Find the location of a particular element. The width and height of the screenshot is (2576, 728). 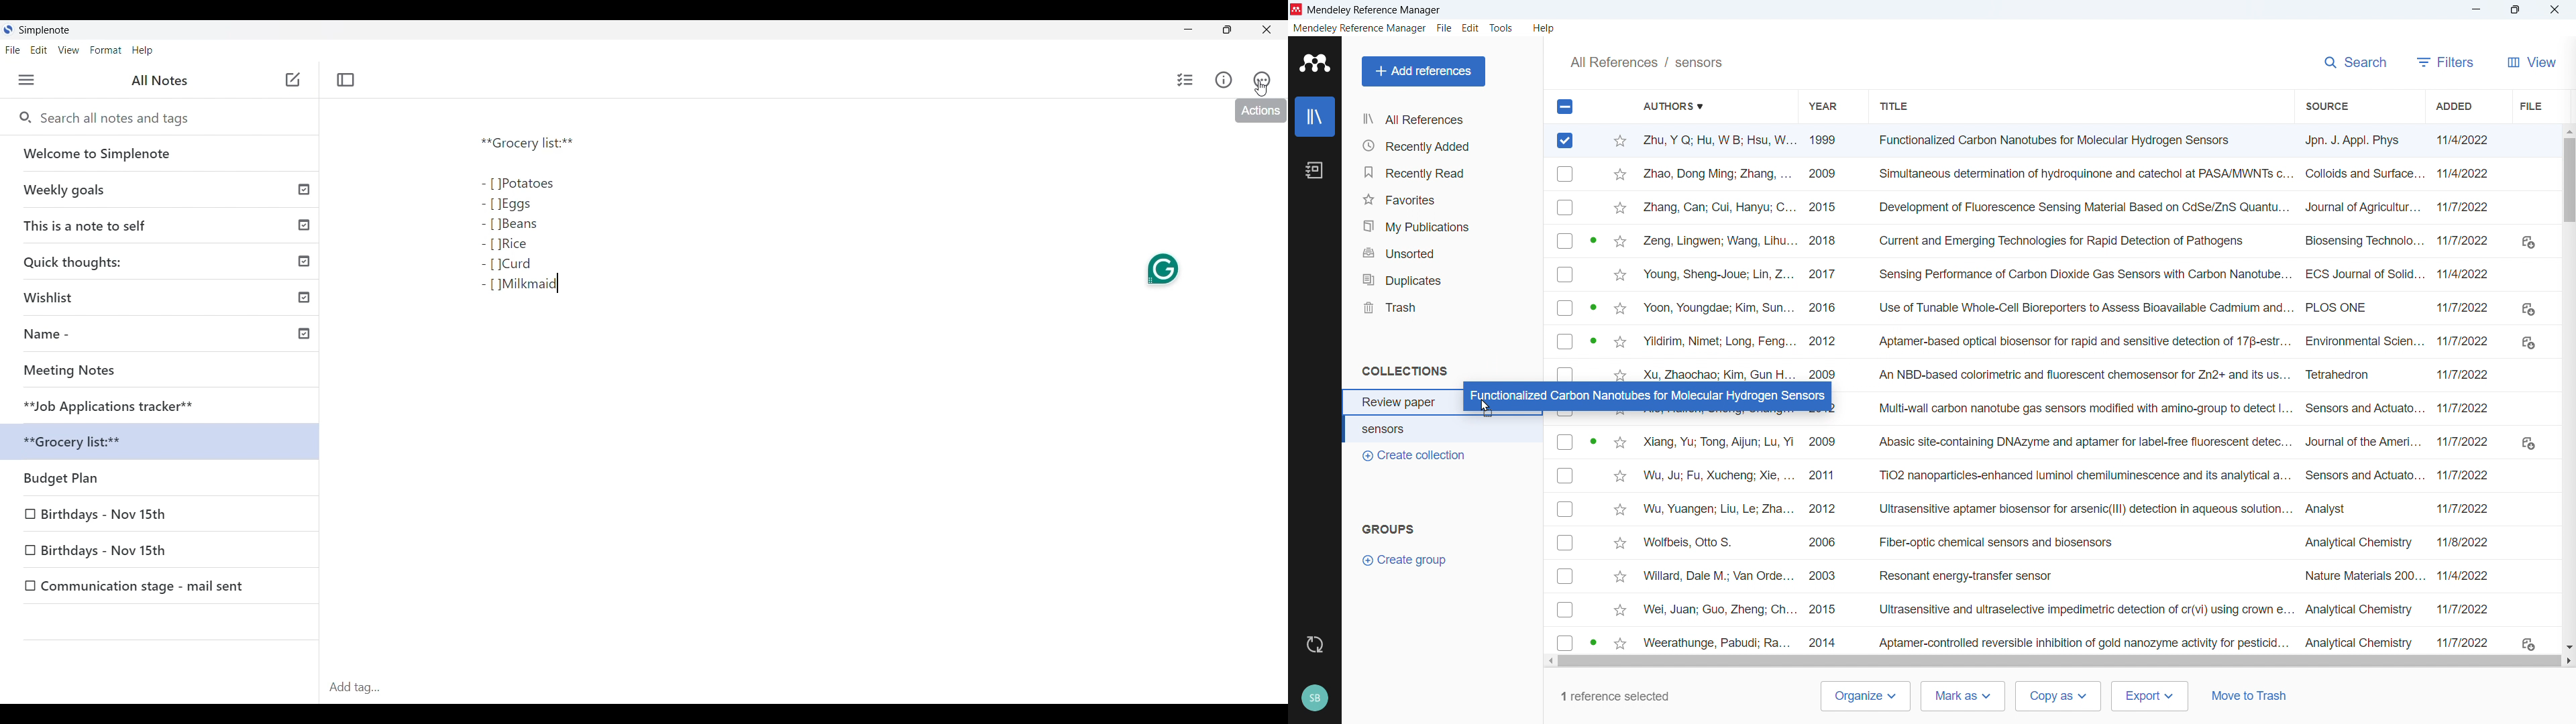

File is located at coordinates (13, 50).